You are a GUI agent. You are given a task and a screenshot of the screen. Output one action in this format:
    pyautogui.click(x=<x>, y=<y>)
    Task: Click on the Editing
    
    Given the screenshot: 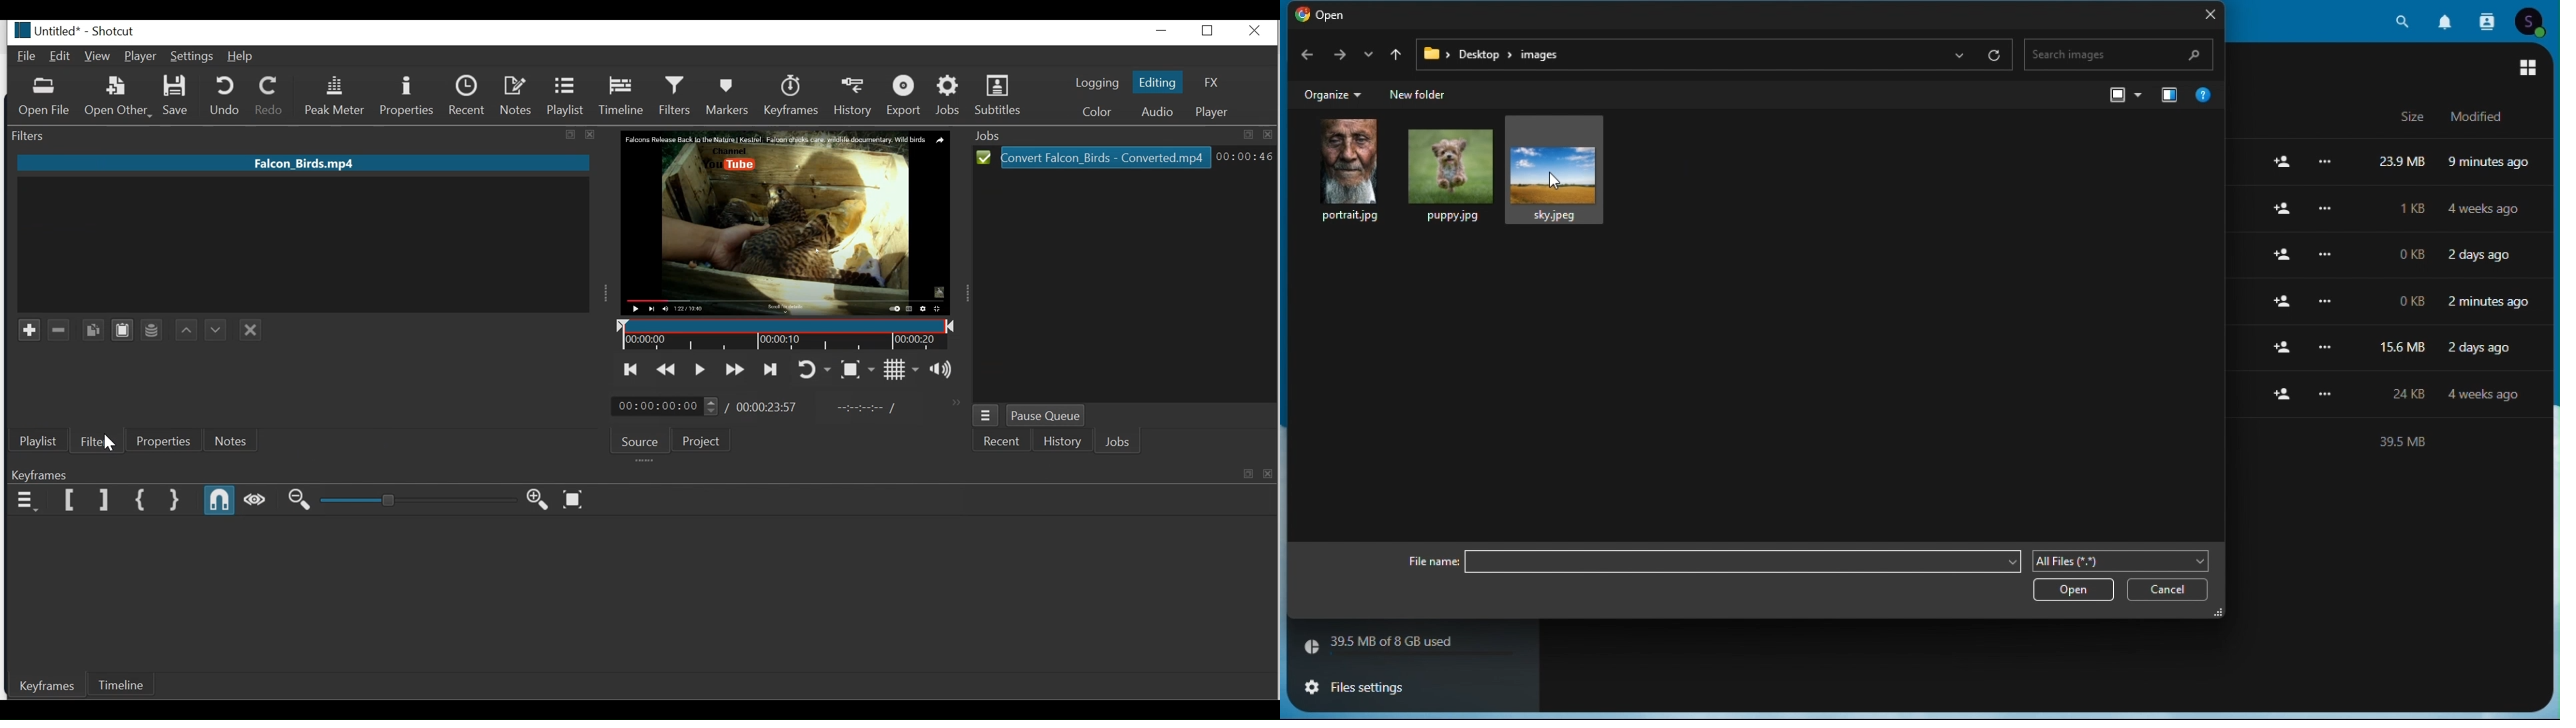 What is the action you would take?
    pyautogui.click(x=1158, y=82)
    